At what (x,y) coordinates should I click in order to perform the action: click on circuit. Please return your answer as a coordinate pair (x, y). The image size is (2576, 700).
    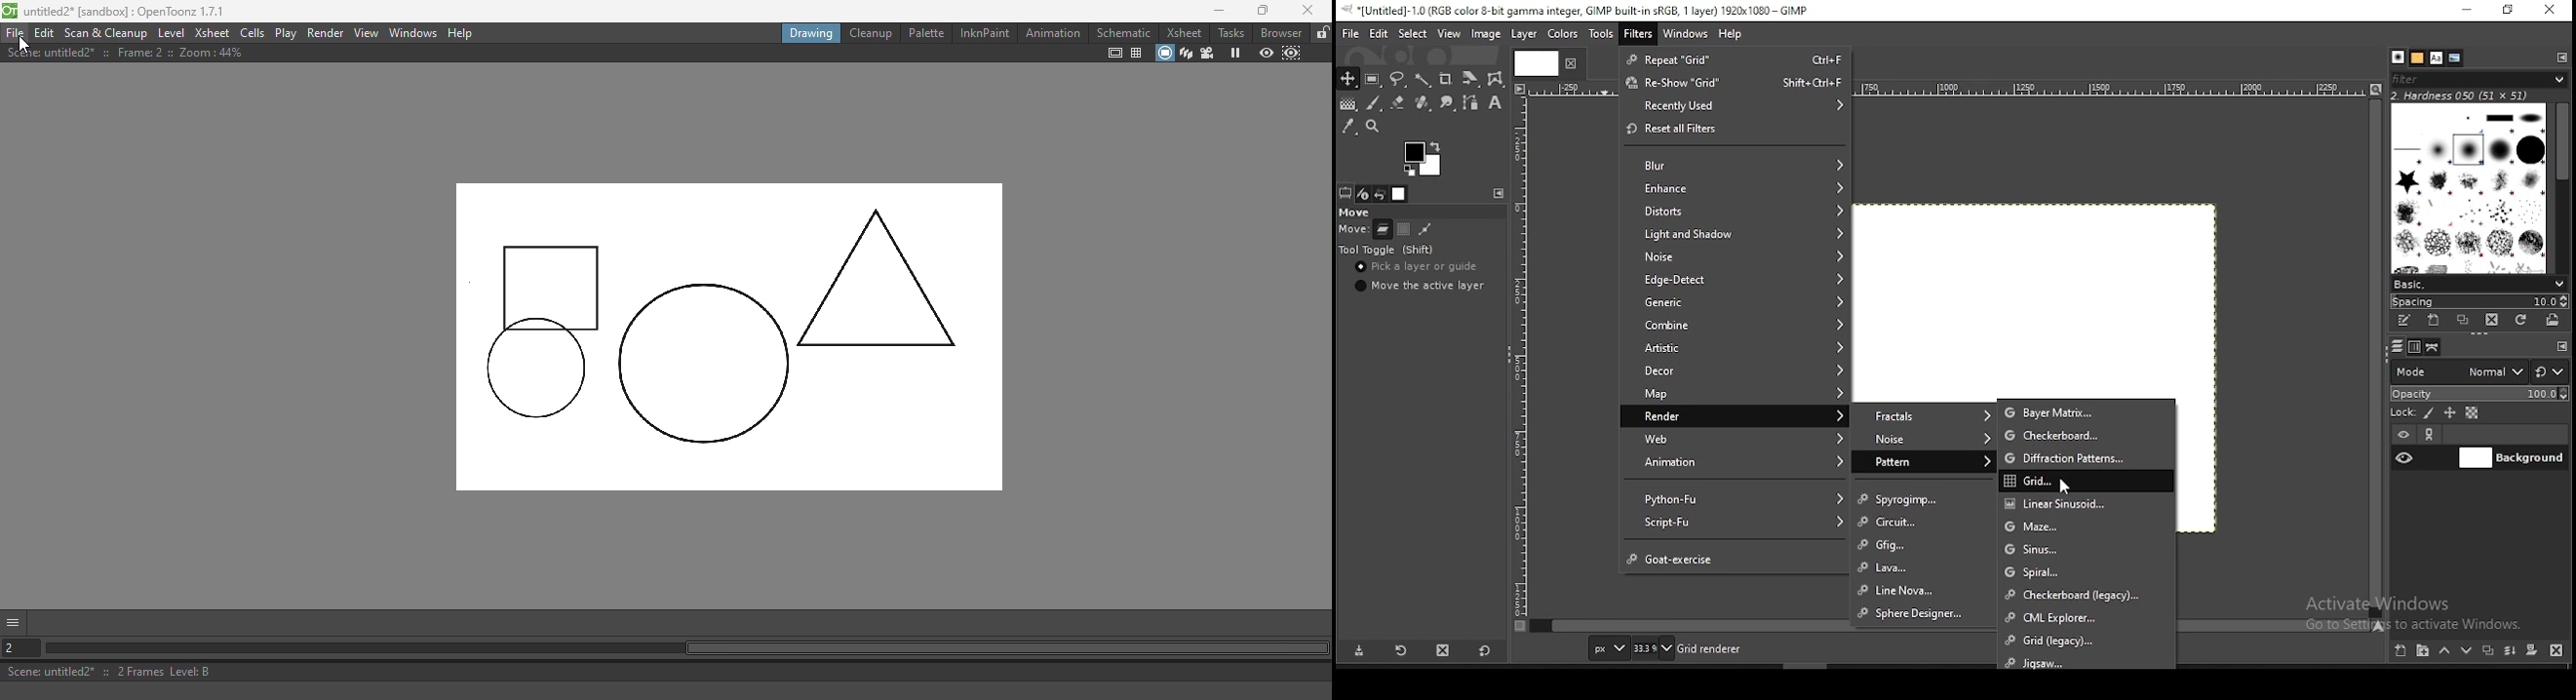
    Looking at the image, I should click on (1924, 521).